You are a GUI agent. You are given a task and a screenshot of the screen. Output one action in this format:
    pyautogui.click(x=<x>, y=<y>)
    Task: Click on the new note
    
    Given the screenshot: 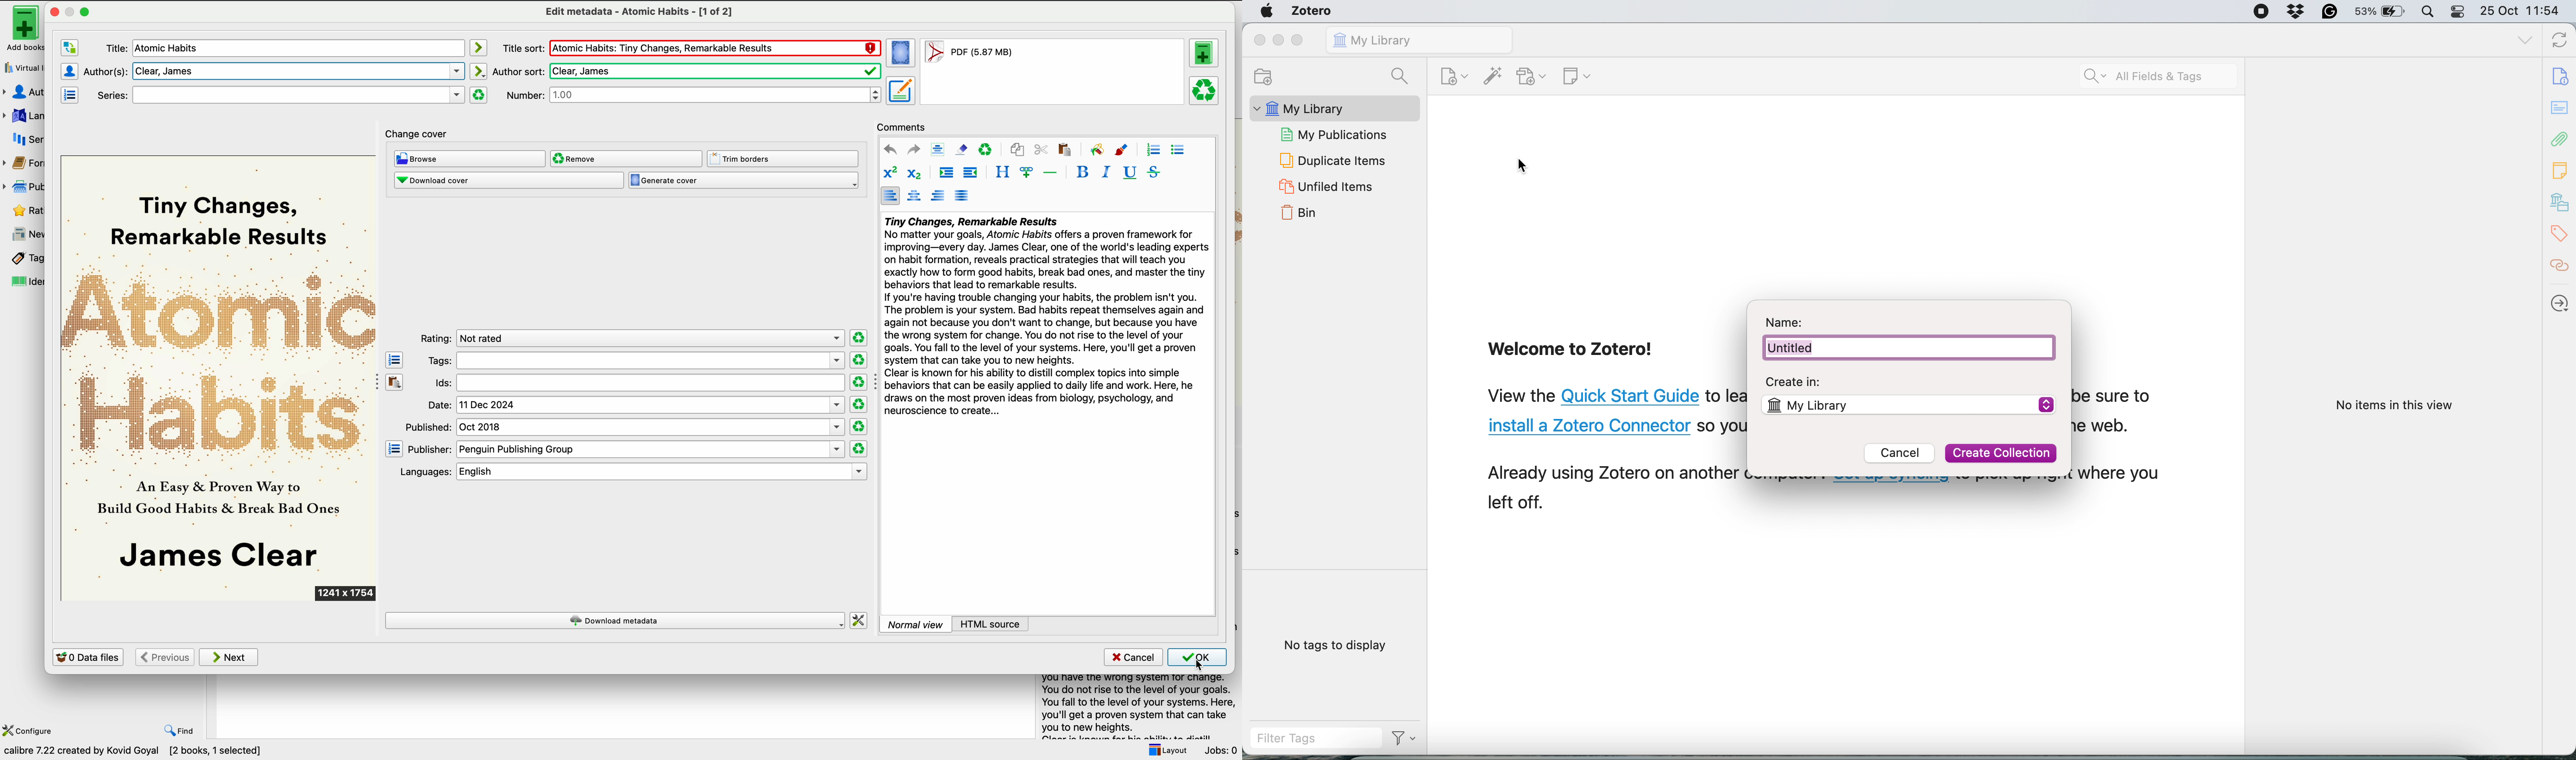 What is the action you would take?
    pyautogui.click(x=1576, y=77)
    